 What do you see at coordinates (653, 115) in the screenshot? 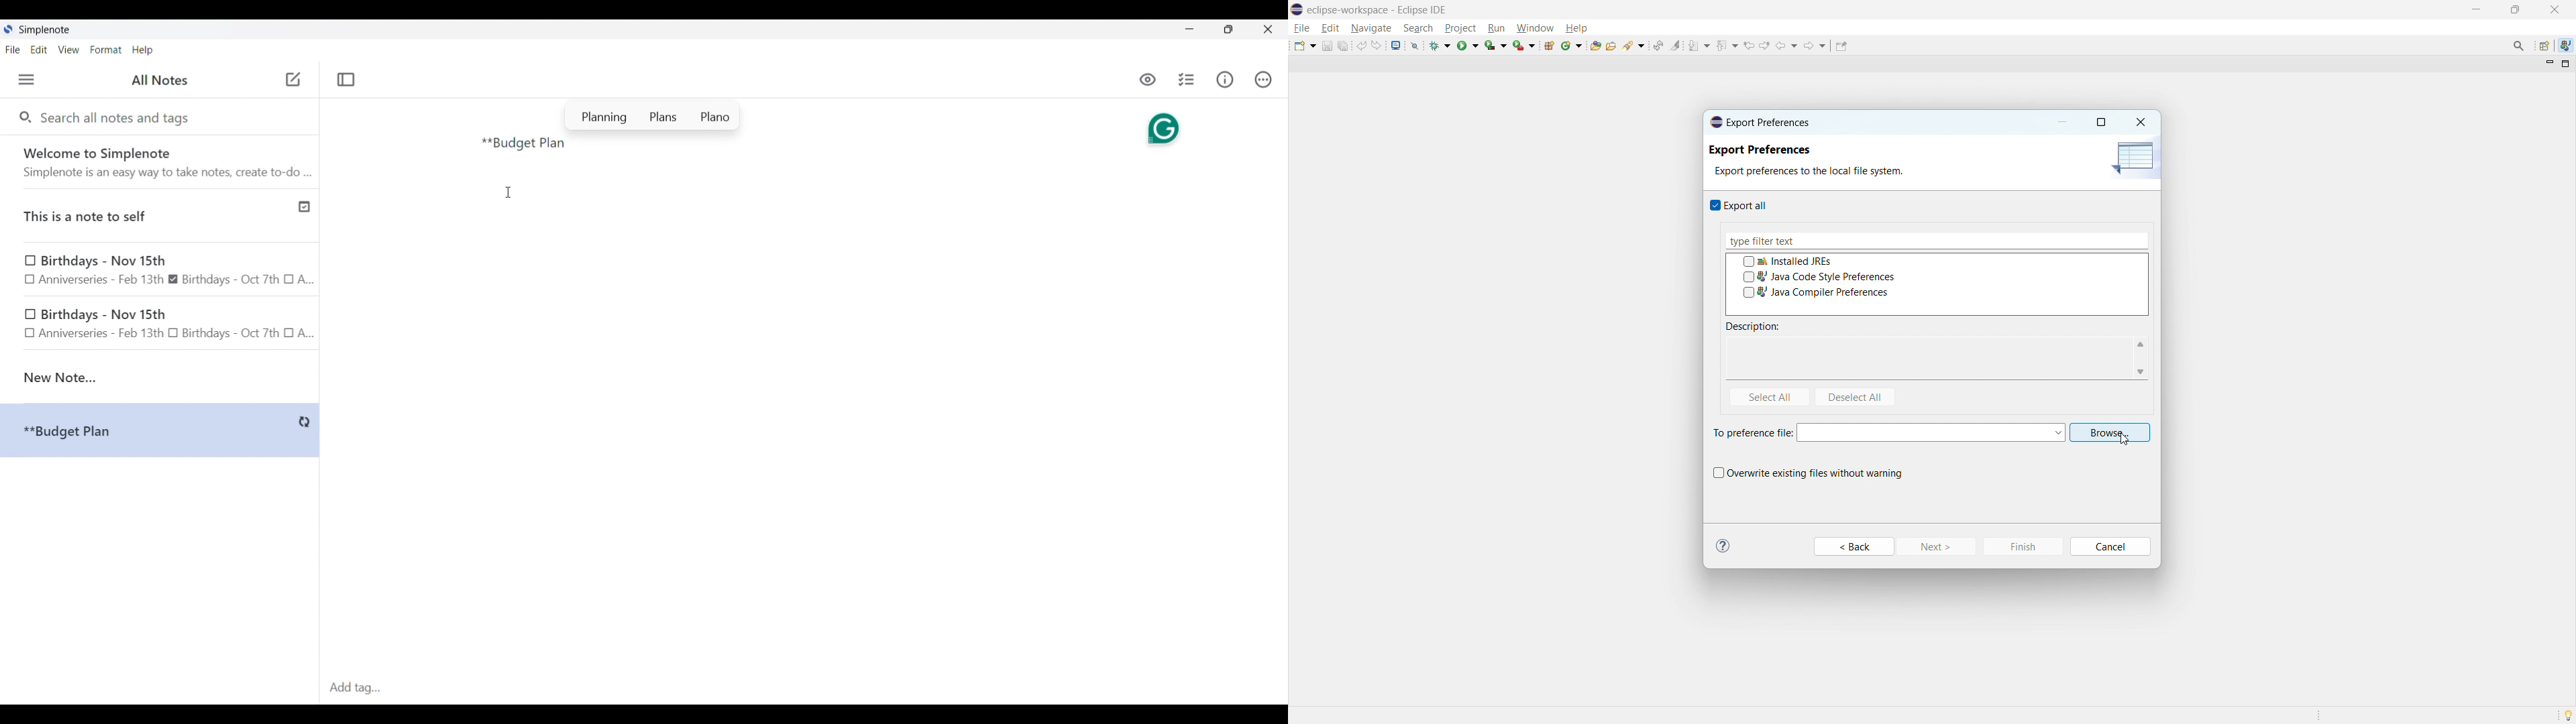
I see `Word suggestions text typed in` at bounding box center [653, 115].